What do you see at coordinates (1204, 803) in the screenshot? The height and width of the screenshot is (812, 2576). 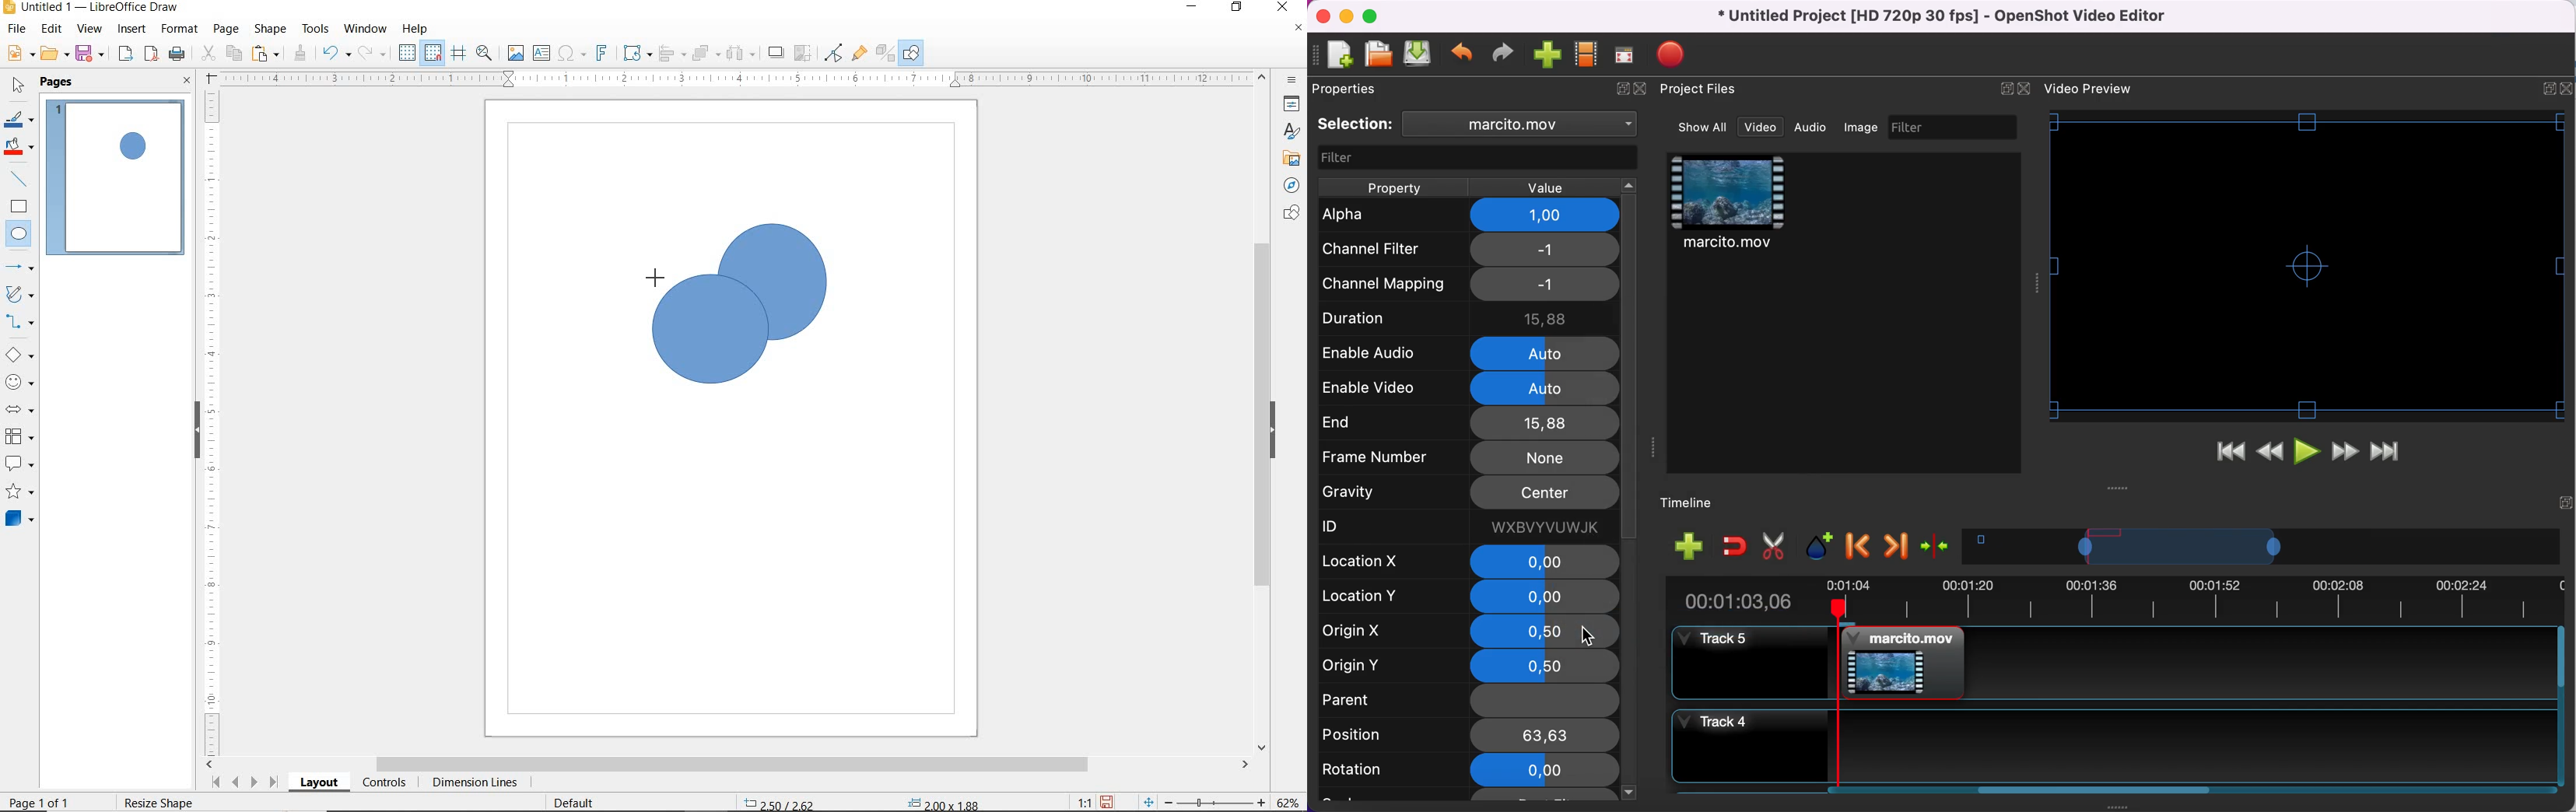 I see `ZOOM OUT OR ZOOM IN` at bounding box center [1204, 803].